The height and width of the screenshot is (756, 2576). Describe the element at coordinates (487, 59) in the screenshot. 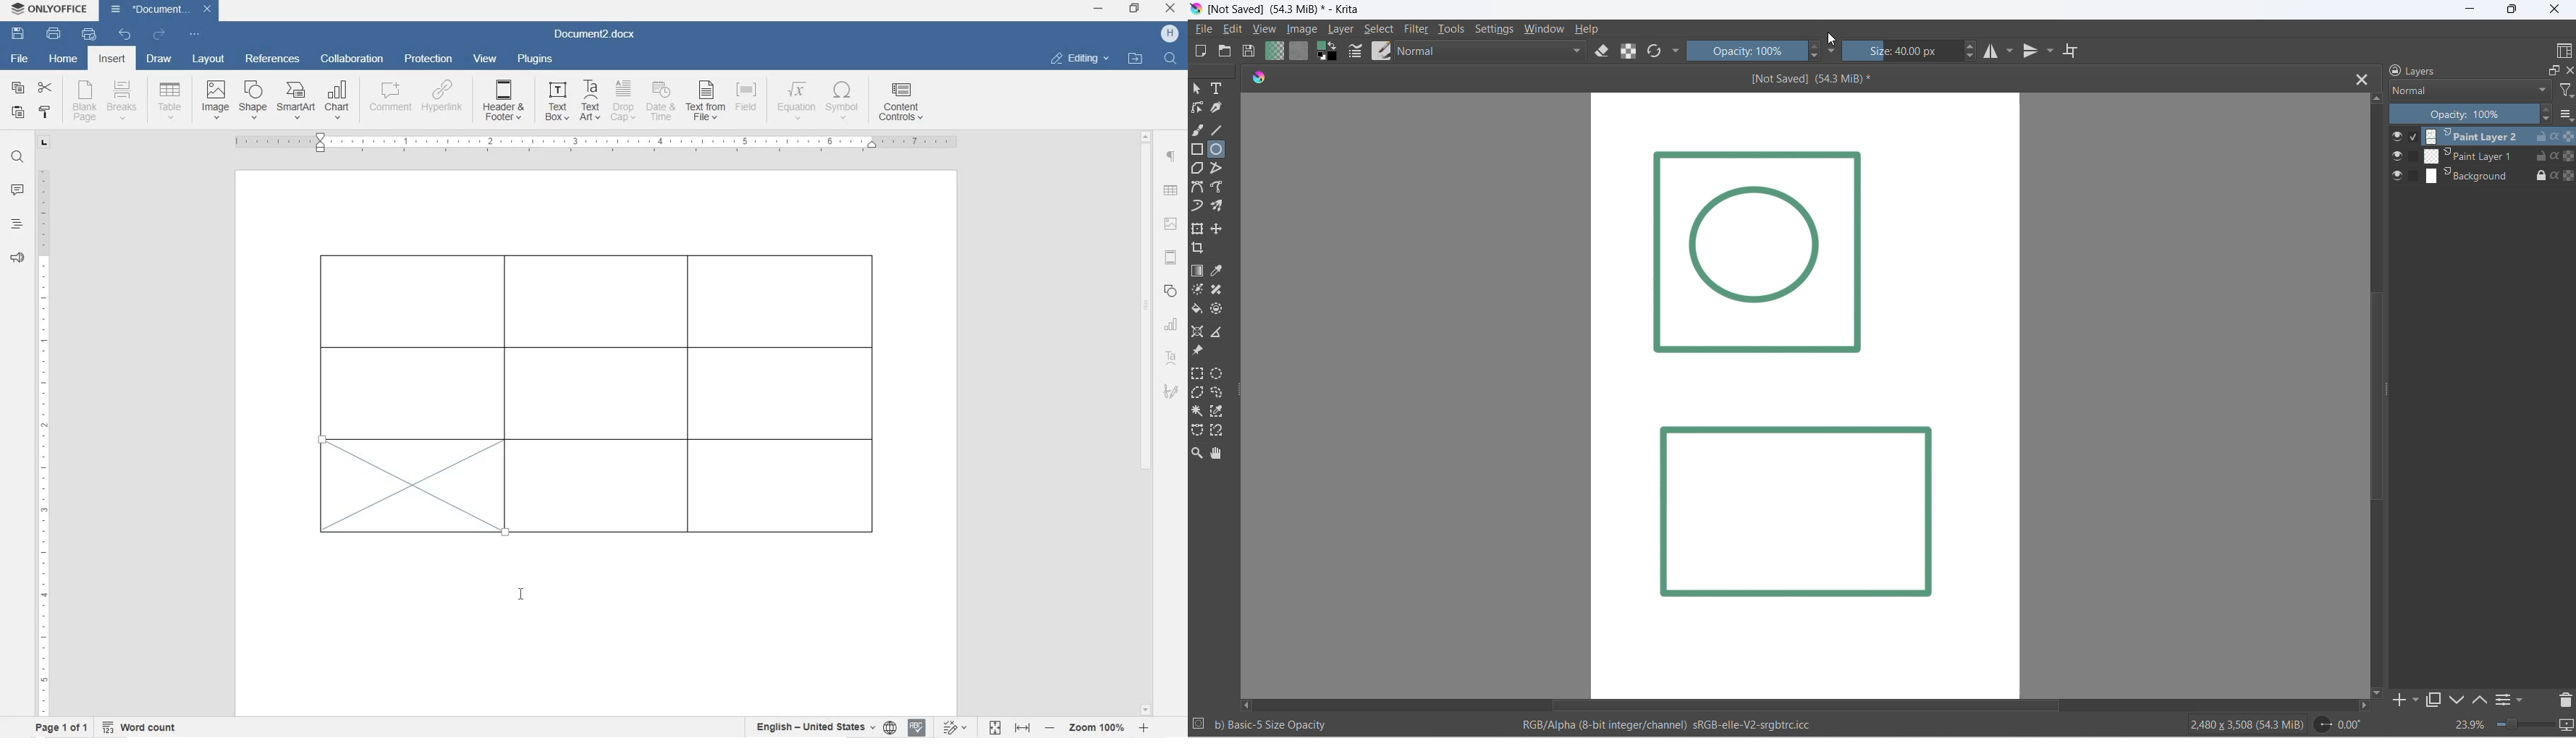

I see `view` at that location.